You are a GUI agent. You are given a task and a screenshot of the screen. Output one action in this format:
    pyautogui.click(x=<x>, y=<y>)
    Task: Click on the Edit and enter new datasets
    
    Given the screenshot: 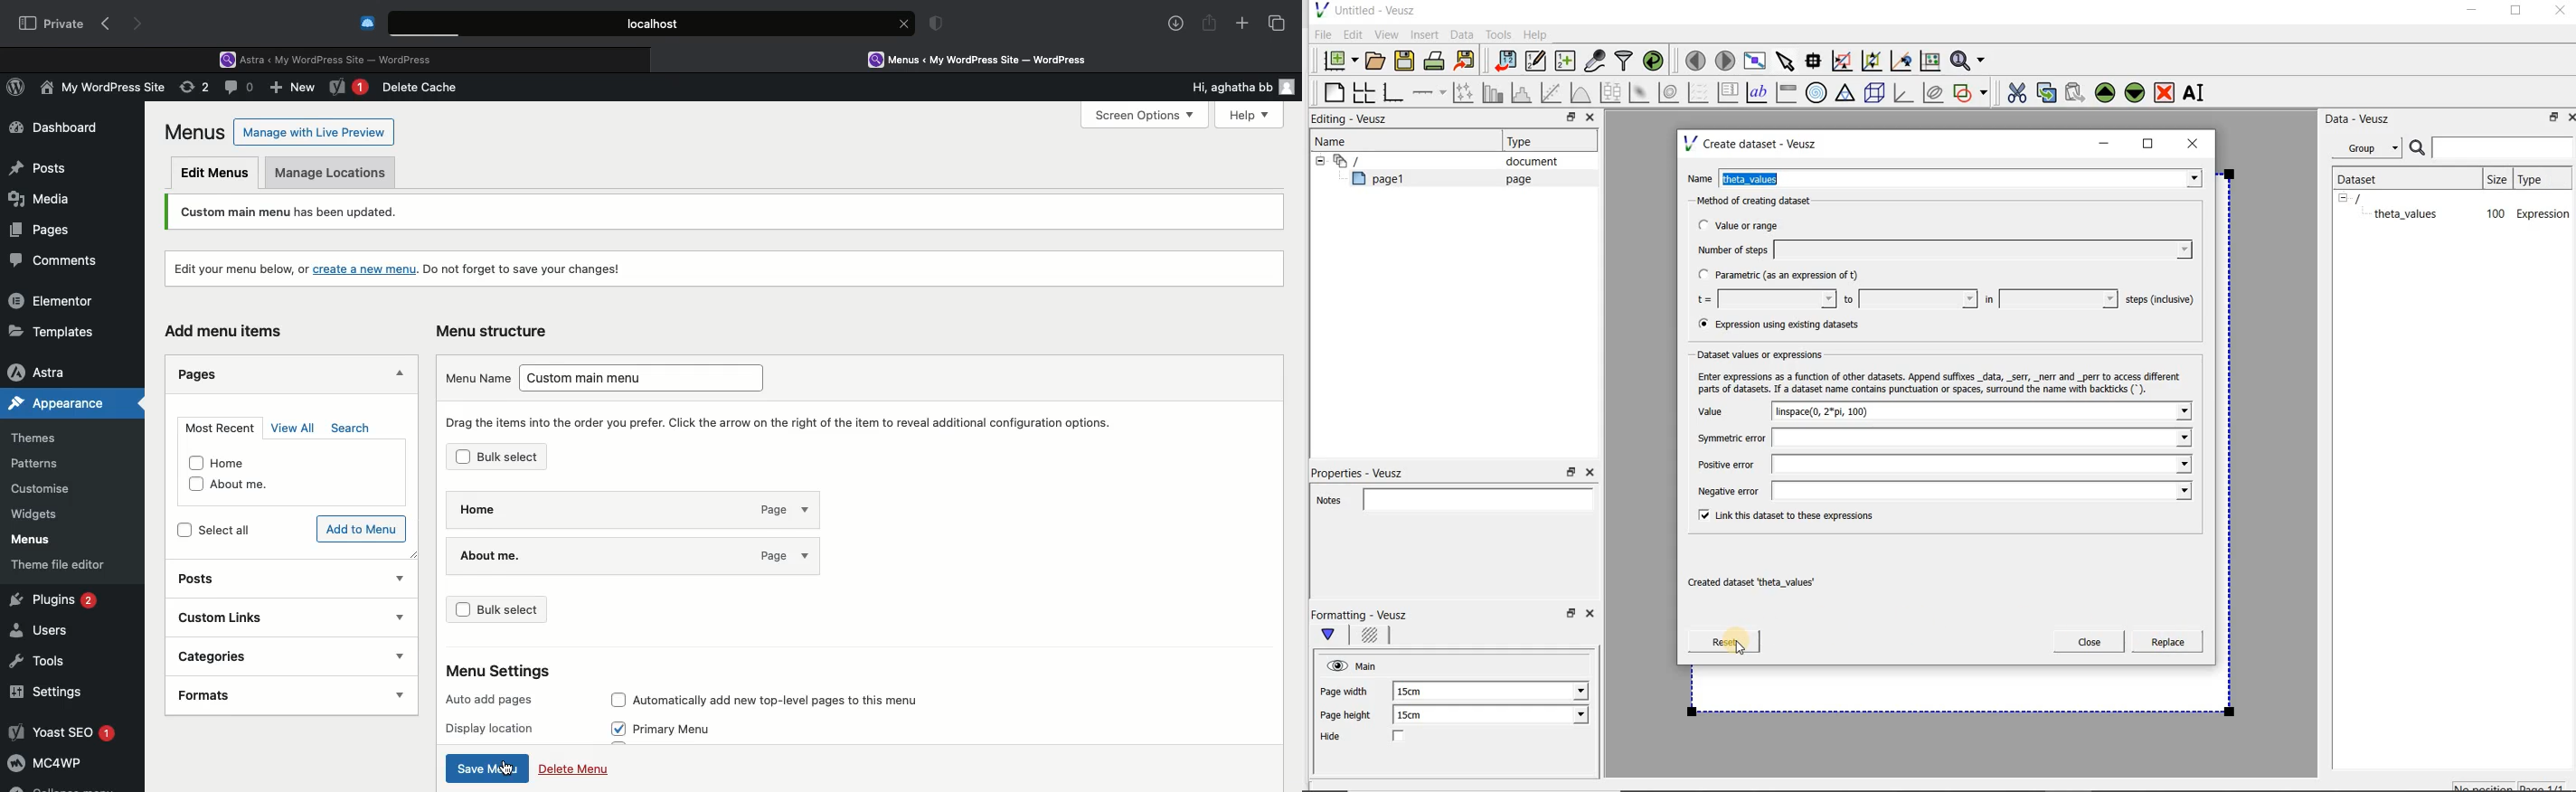 What is the action you would take?
    pyautogui.click(x=1536, y=61)
    